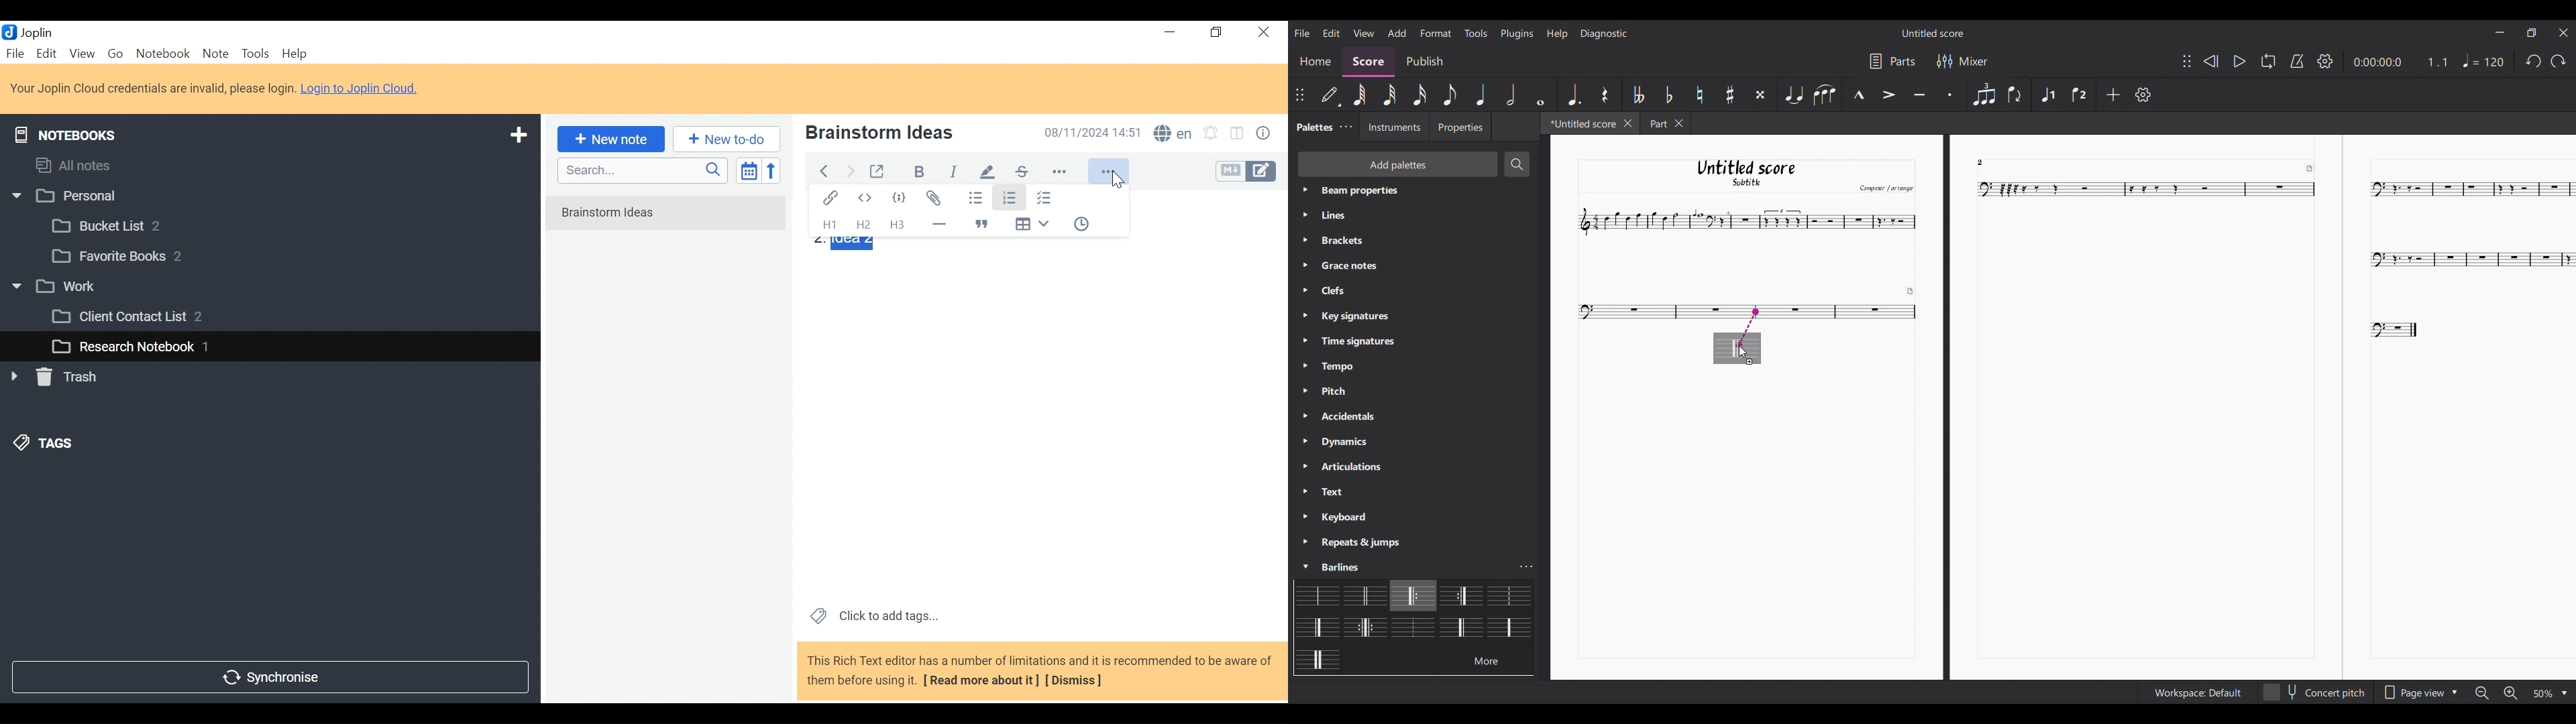 This screenshot has width=2576, height=728. Describe the element at coordinates (1173, 135) in the screenshot. I see `Spell Checker` at that location.